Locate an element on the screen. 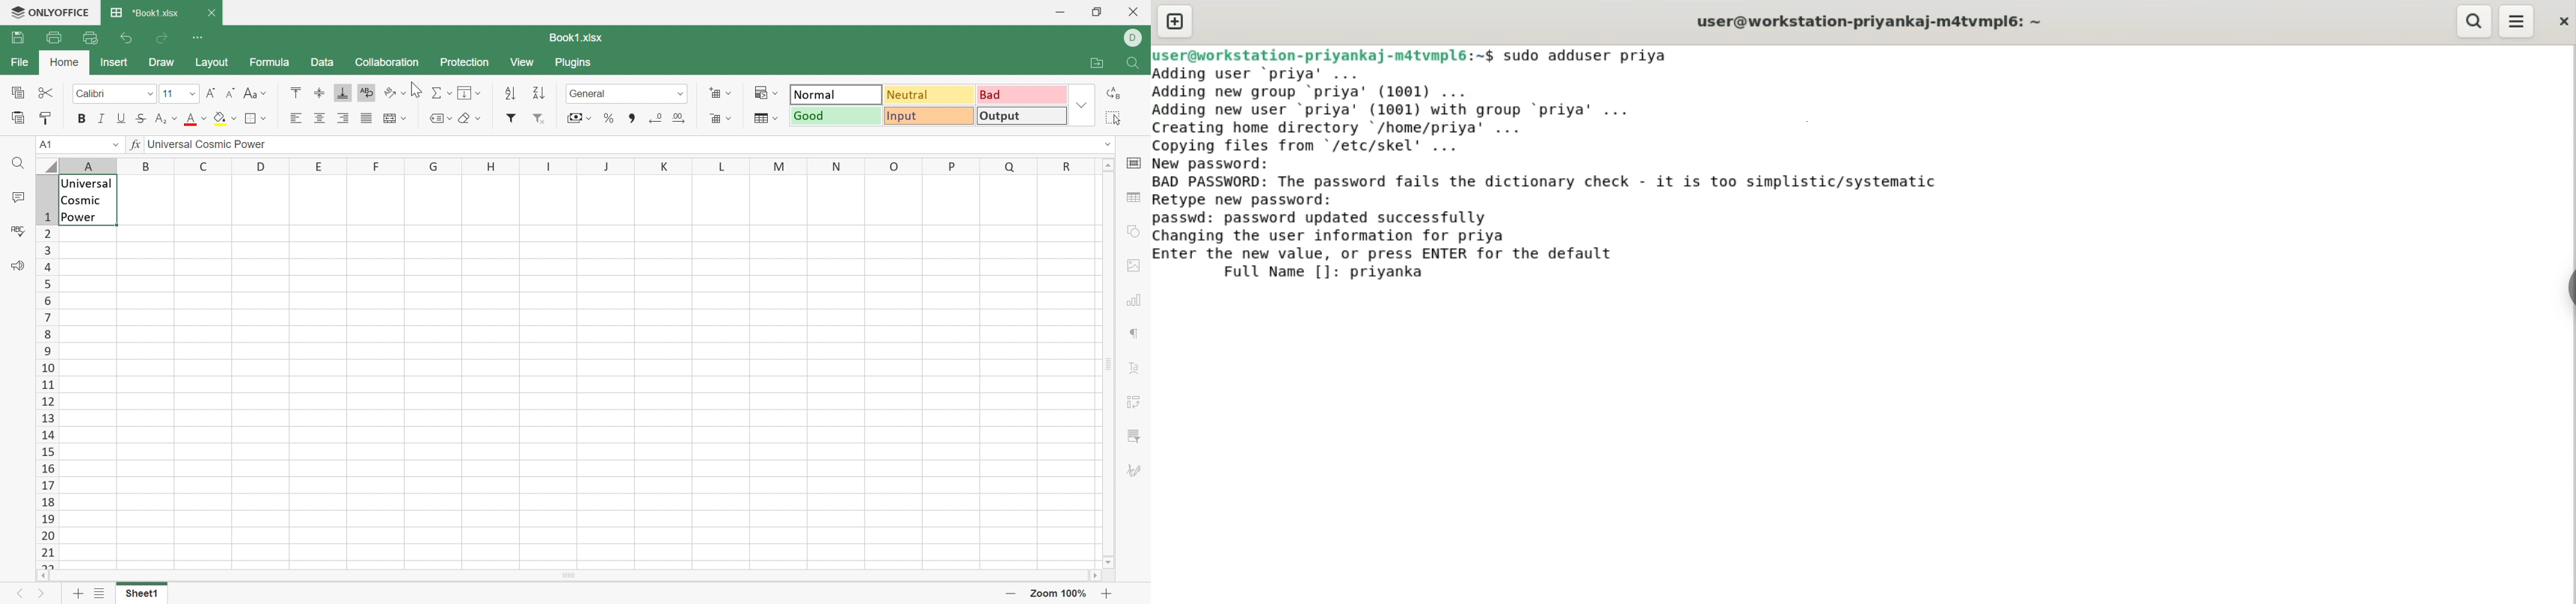 This screenshot has height=616, width=2576. Clear is located at coordinates (469, 120).